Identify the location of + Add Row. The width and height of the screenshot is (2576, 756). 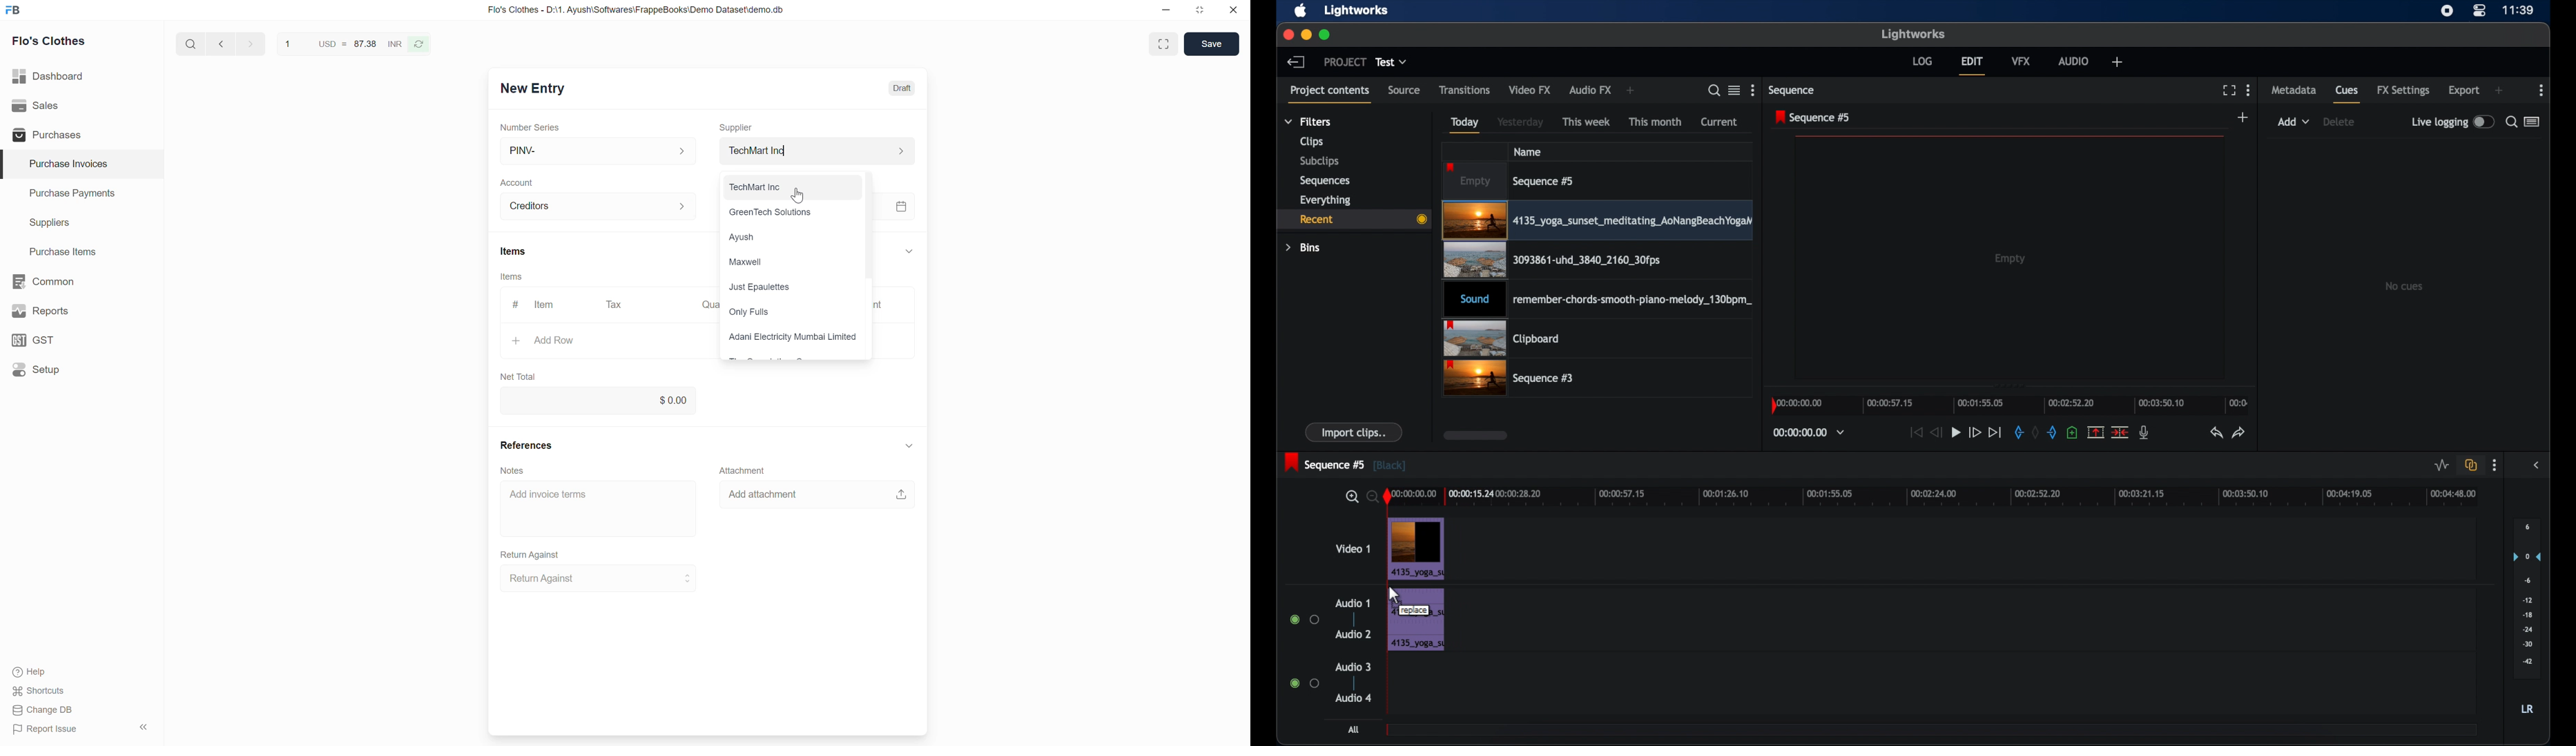
(544, 343).